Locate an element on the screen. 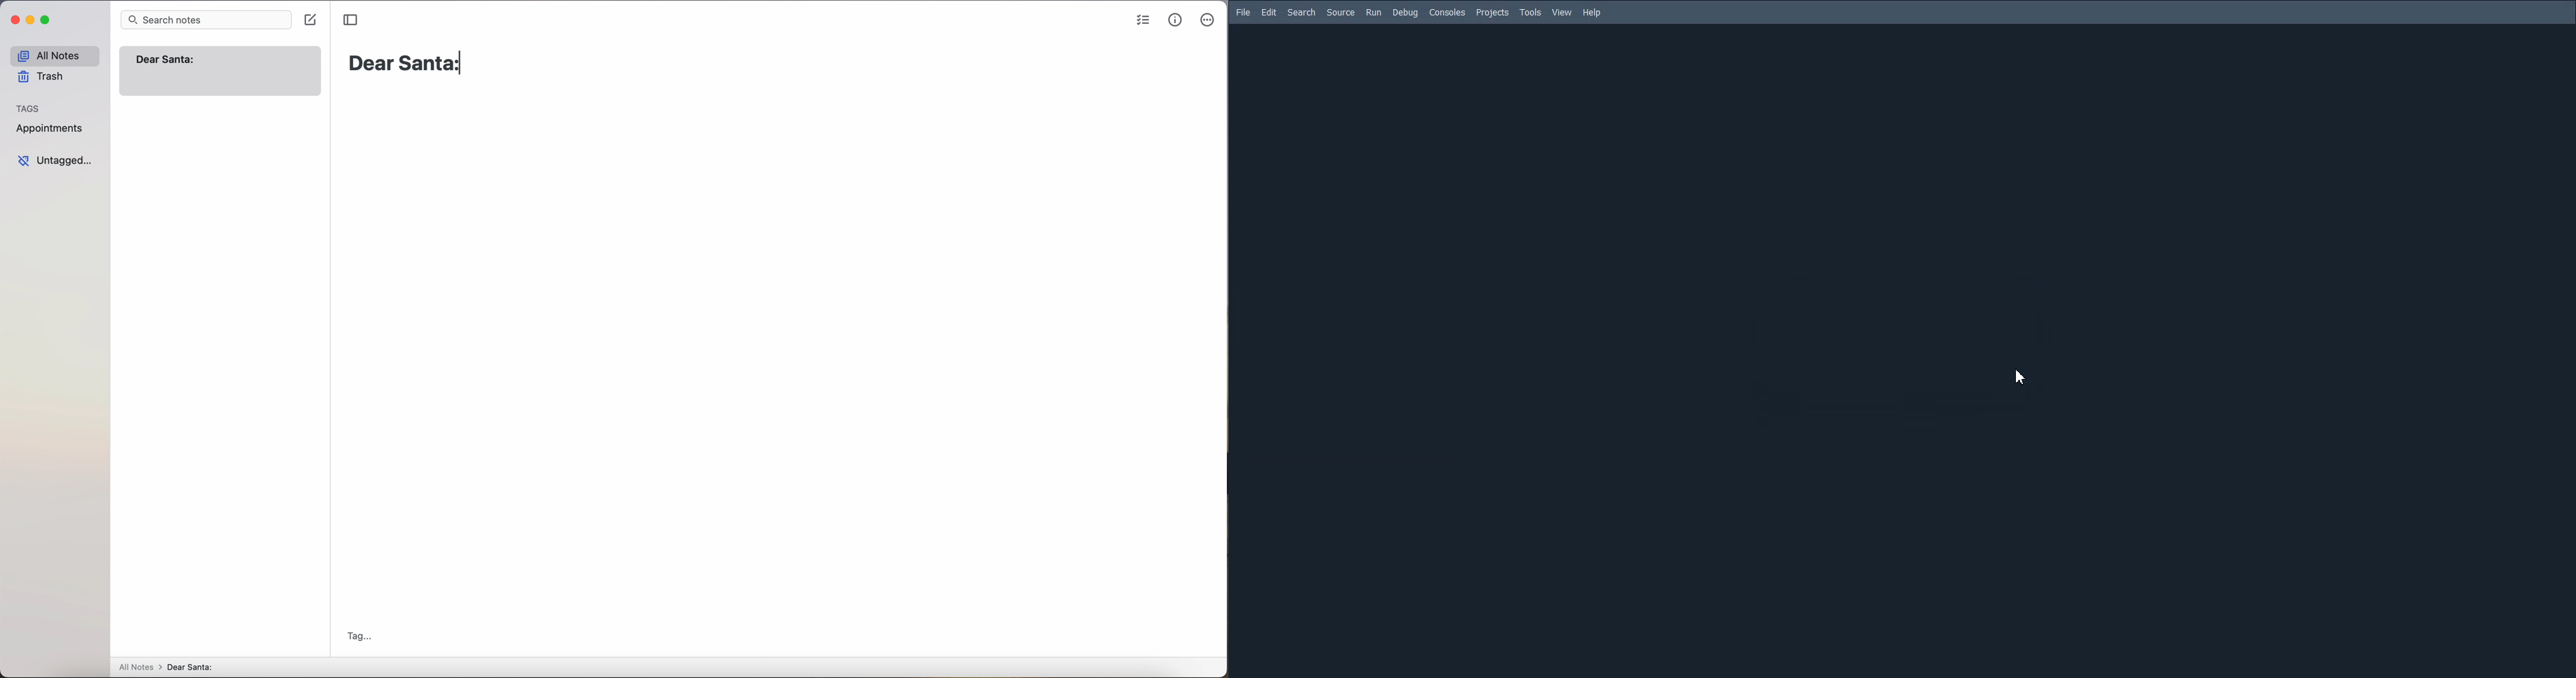 The image size is (2576, 700). check list is located at coordinates (1144, 20).